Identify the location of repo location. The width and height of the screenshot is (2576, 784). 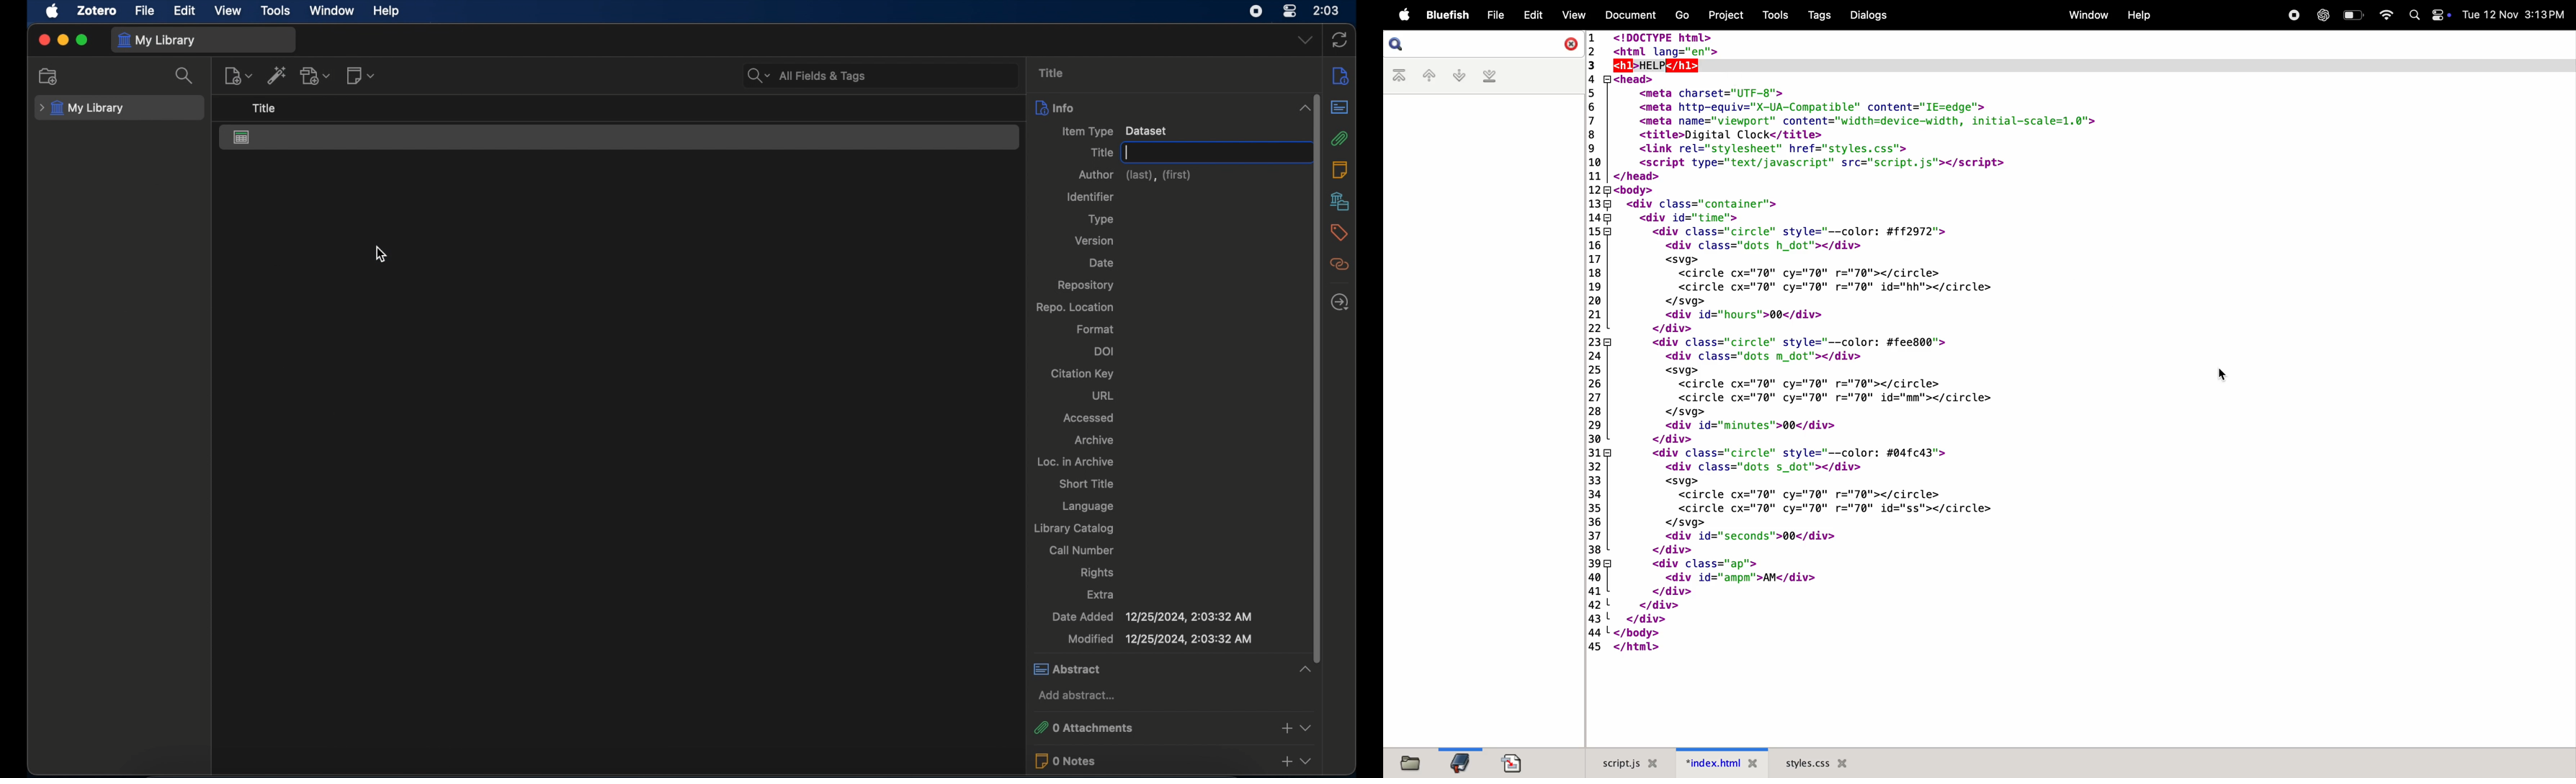
(1076, 307).